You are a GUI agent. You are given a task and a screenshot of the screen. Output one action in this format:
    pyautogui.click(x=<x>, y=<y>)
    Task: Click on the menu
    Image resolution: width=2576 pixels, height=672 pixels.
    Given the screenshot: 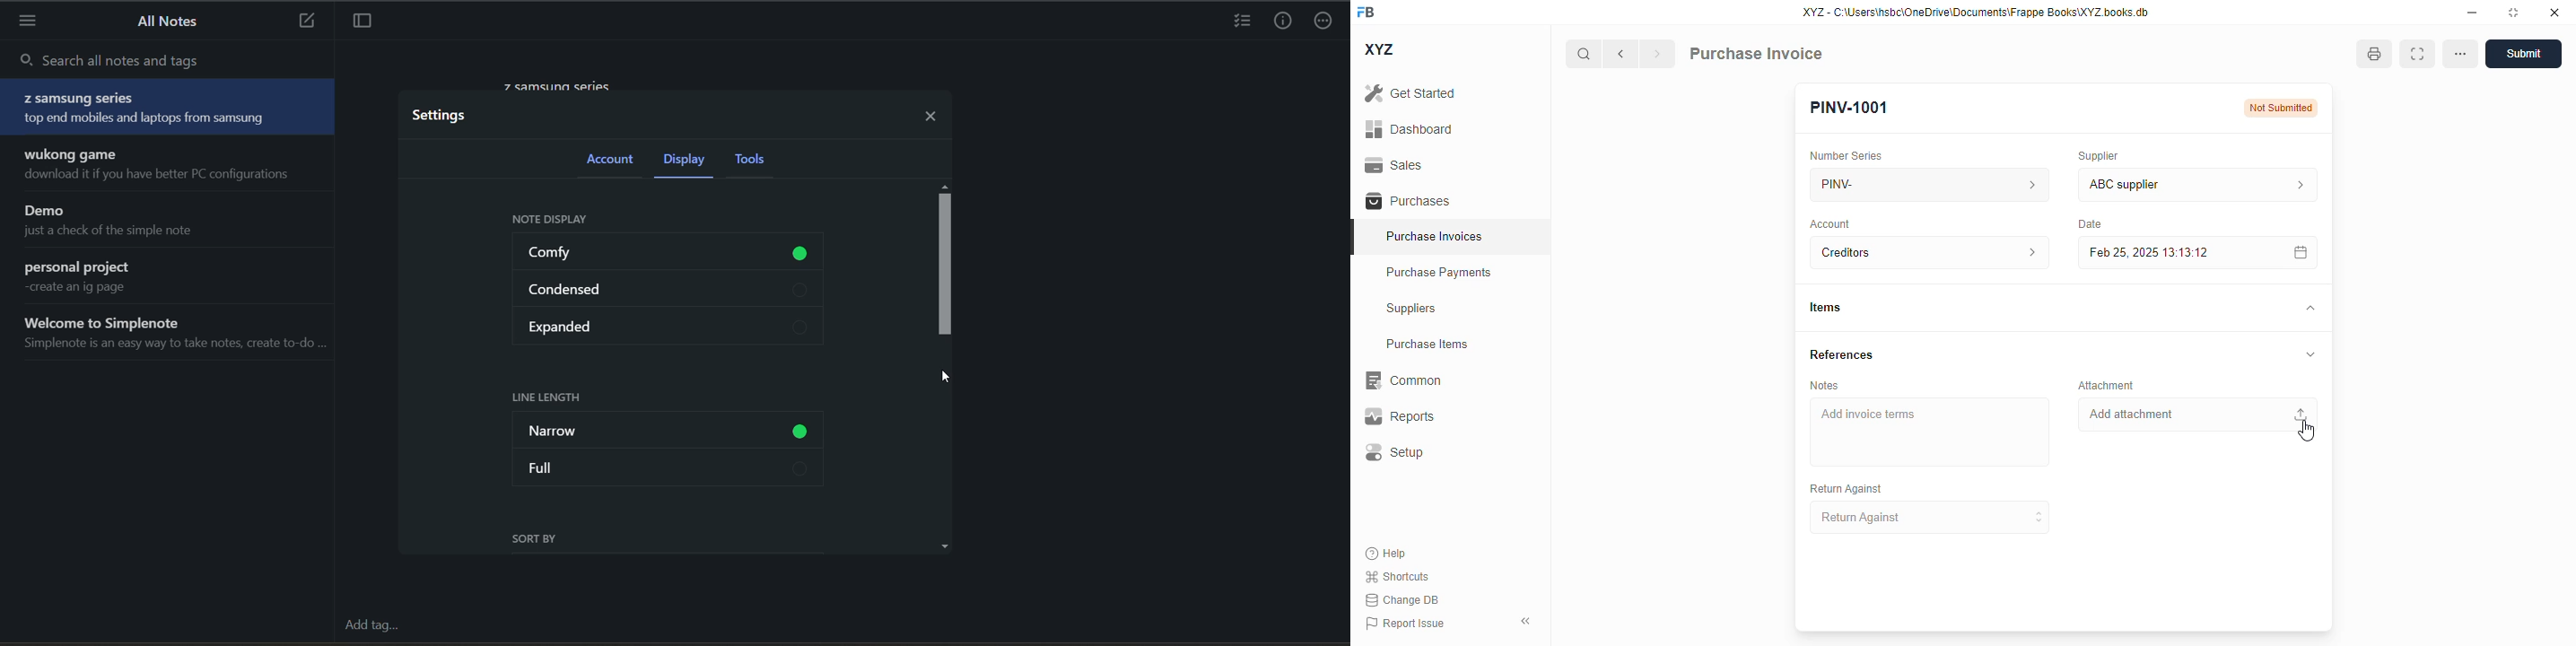 What is the action you would take?
    pyautogui.click(x=30, y=24)
    